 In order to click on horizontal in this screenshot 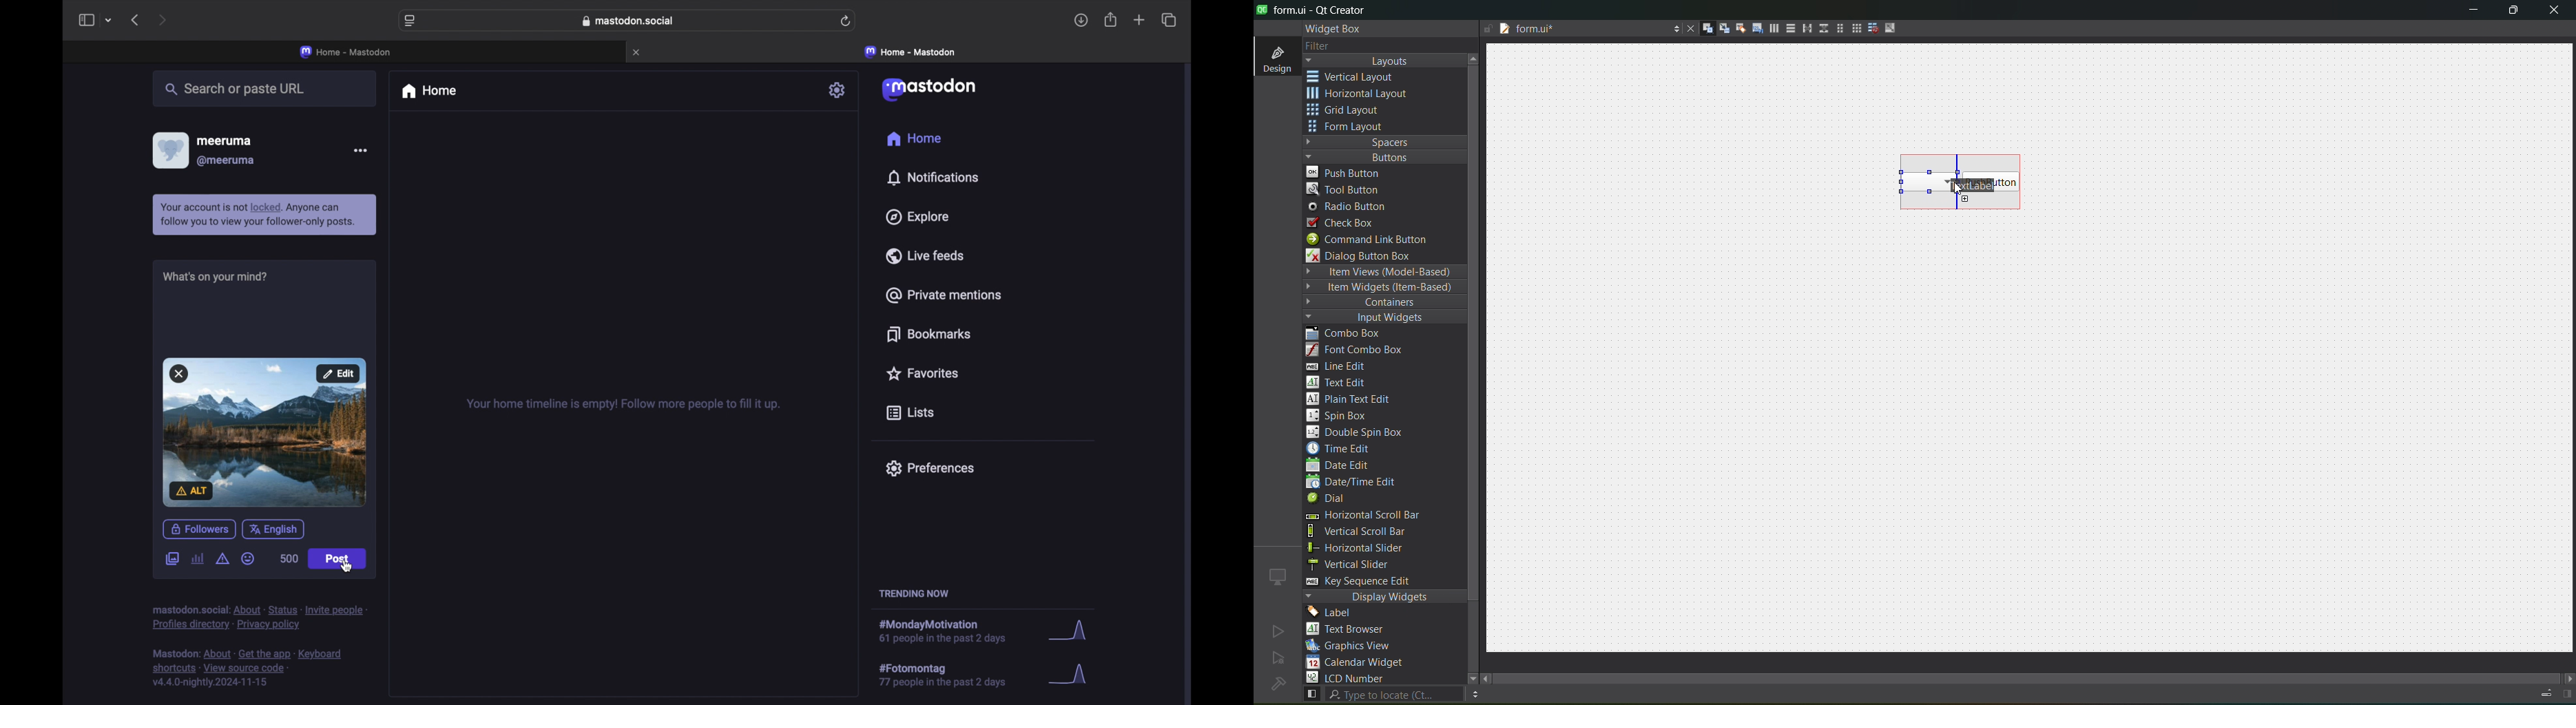, I will do `click(1360, 96)`.